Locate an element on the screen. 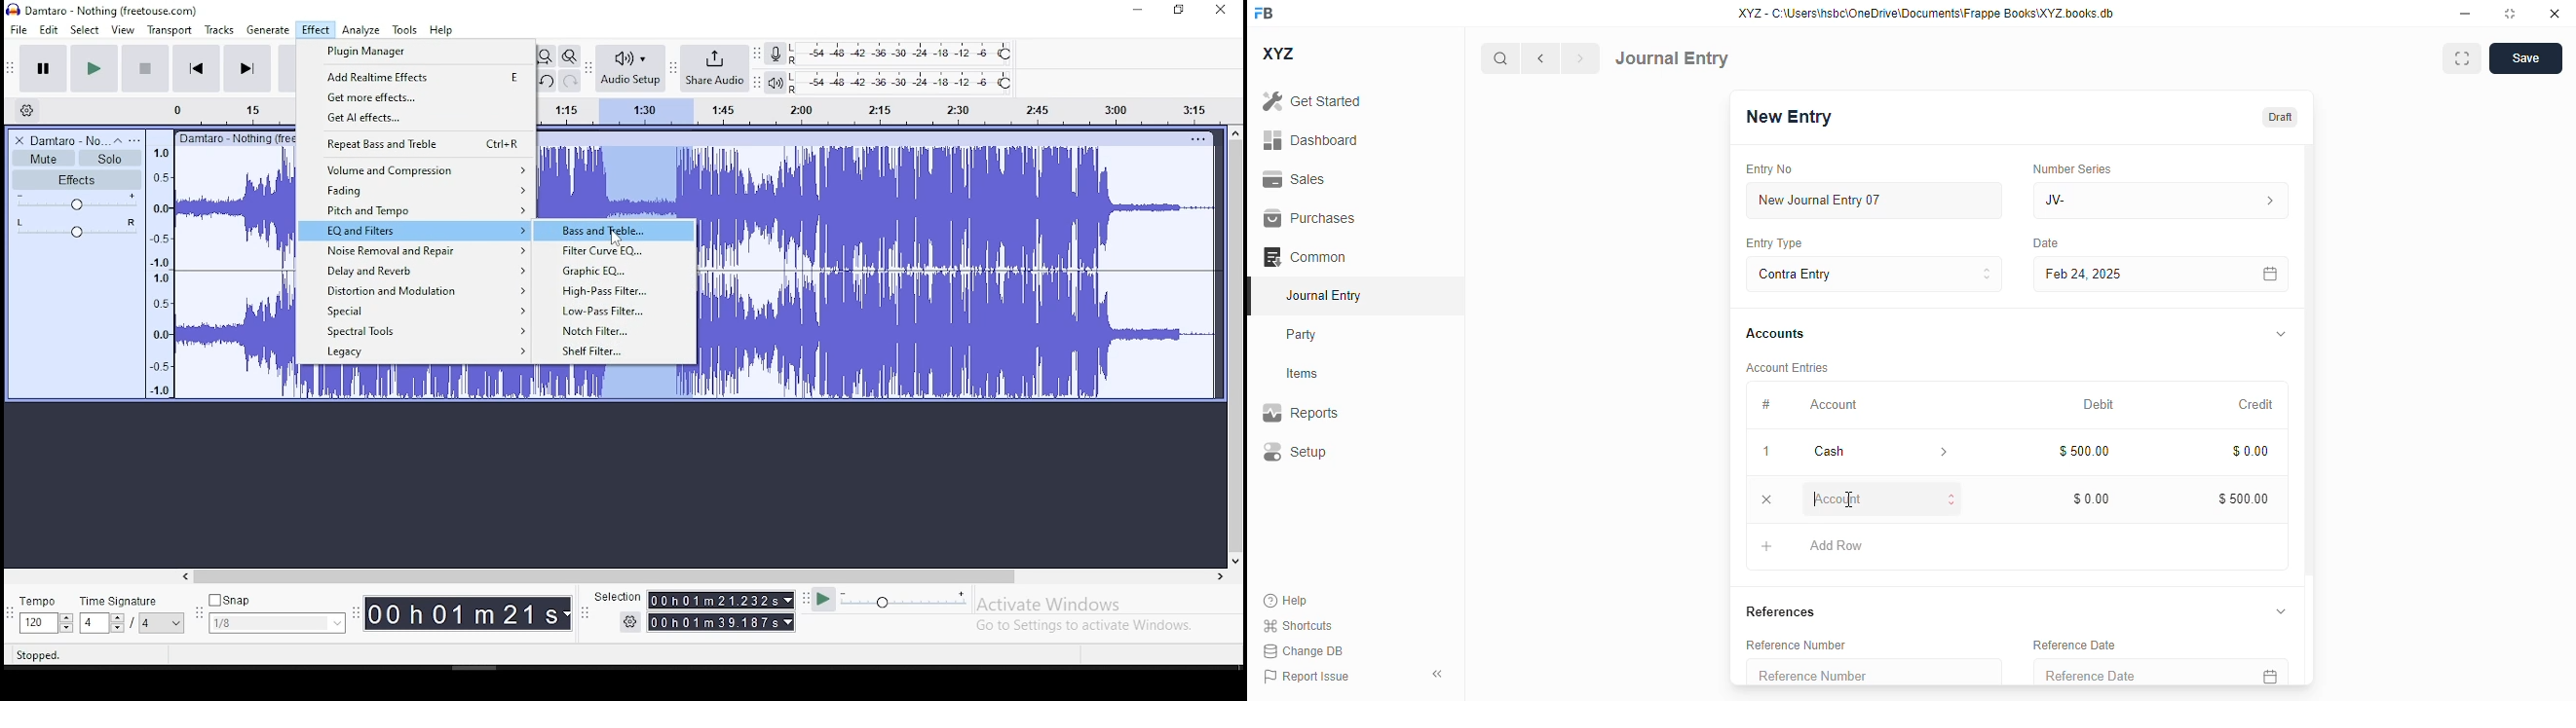 This screenshot has width=2576, height=728. reference number is located at coordinates (1875, 672).